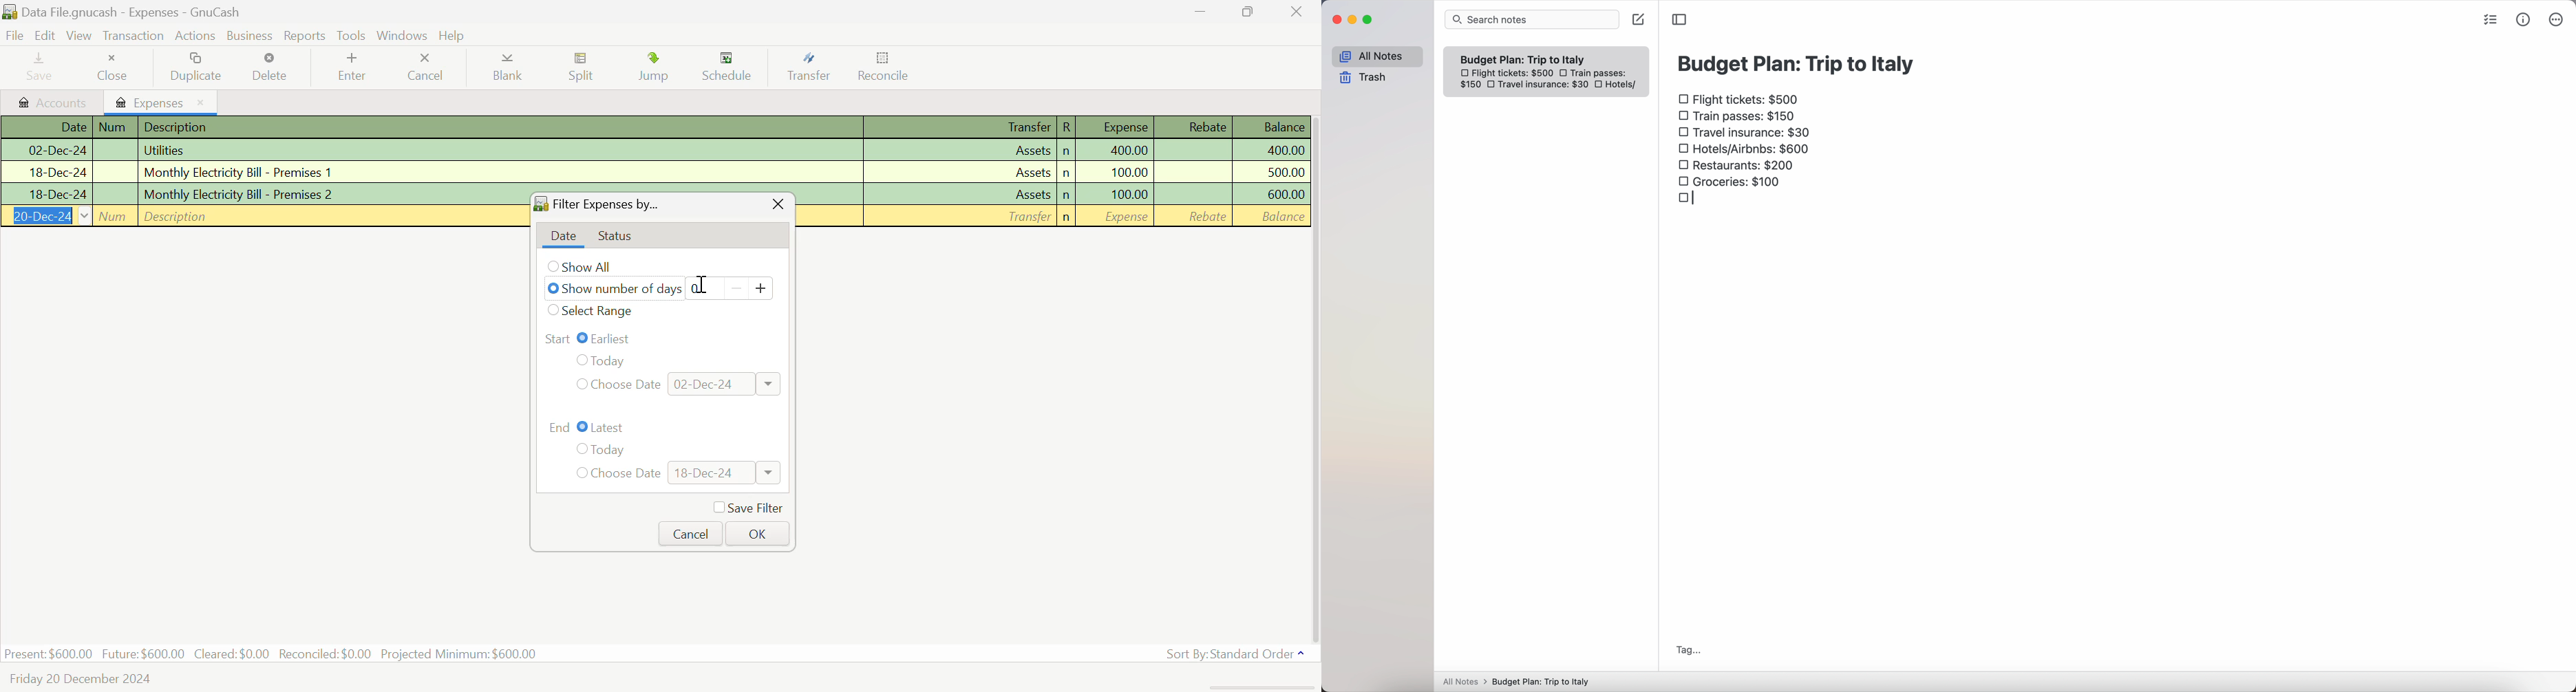 The image size is (2576, 700). Describe the element at coordinates (584, 69) in the screenshot. I see `Split` at that location.